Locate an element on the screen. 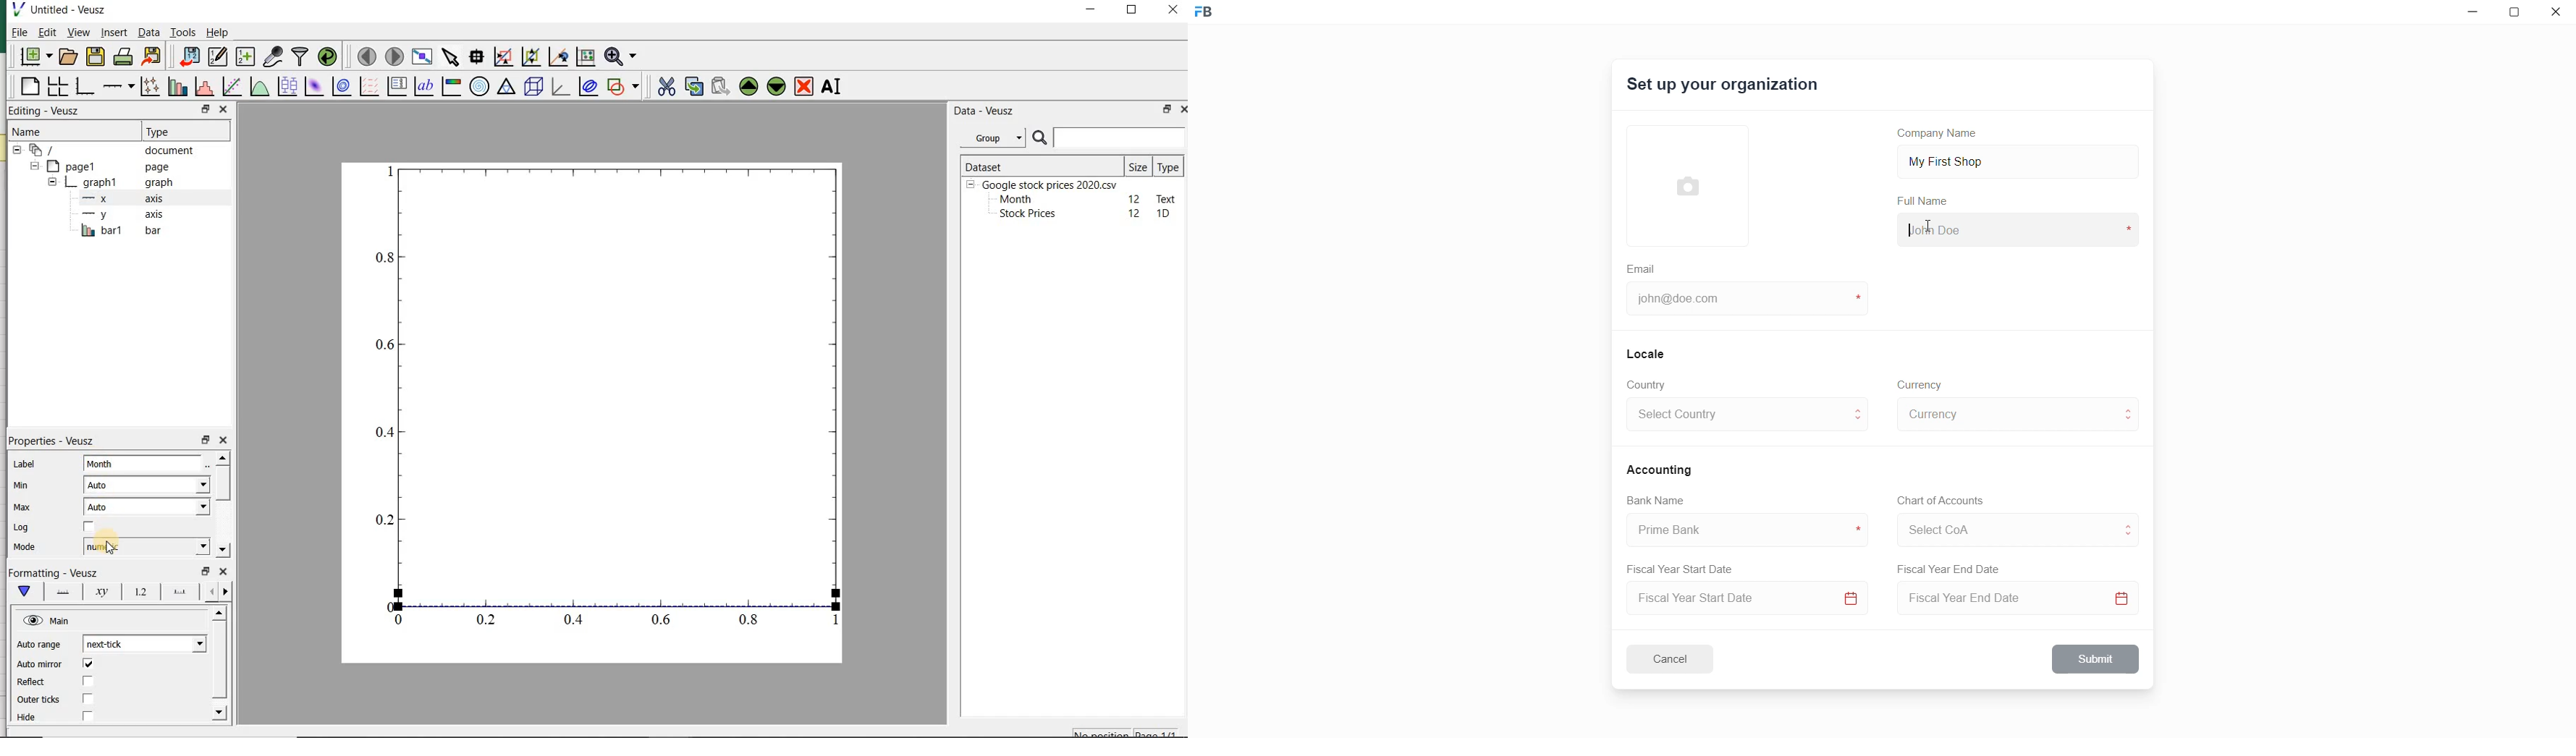 The image size is (2576, 756). move to above CoA is located at coordinates (2132, 524).